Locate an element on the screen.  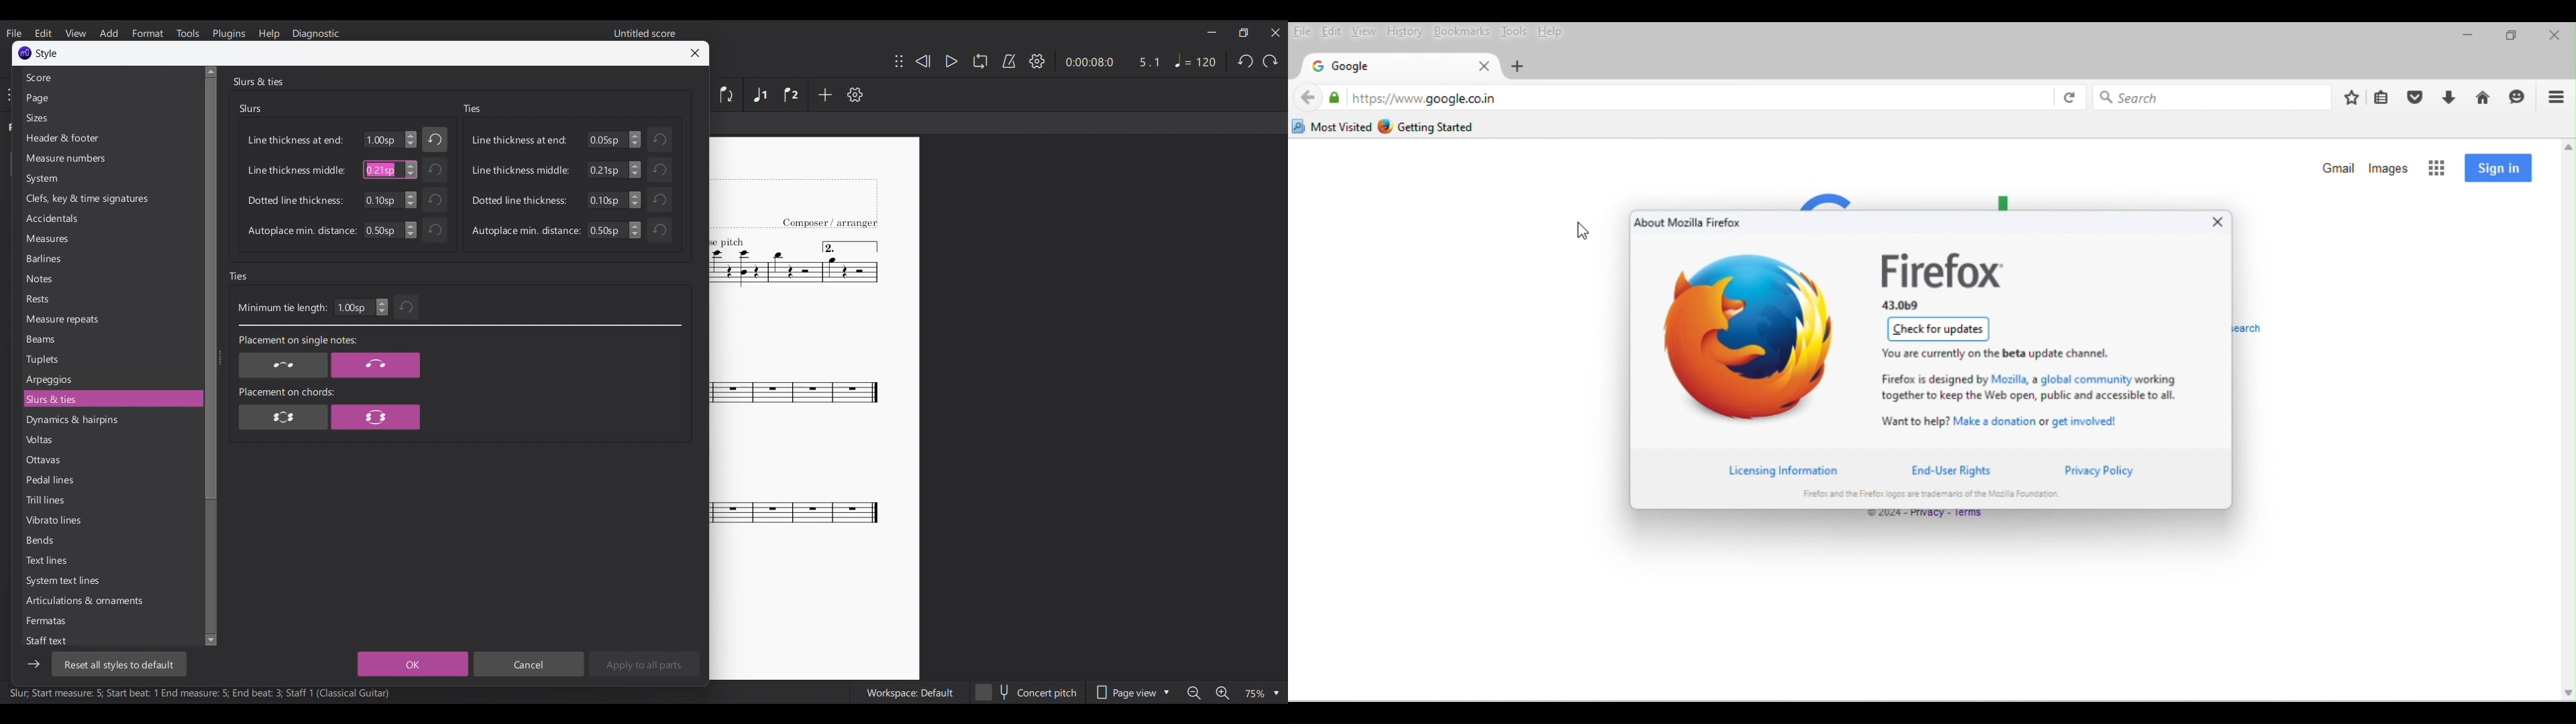
File menu is located at coordinates (15, 33).